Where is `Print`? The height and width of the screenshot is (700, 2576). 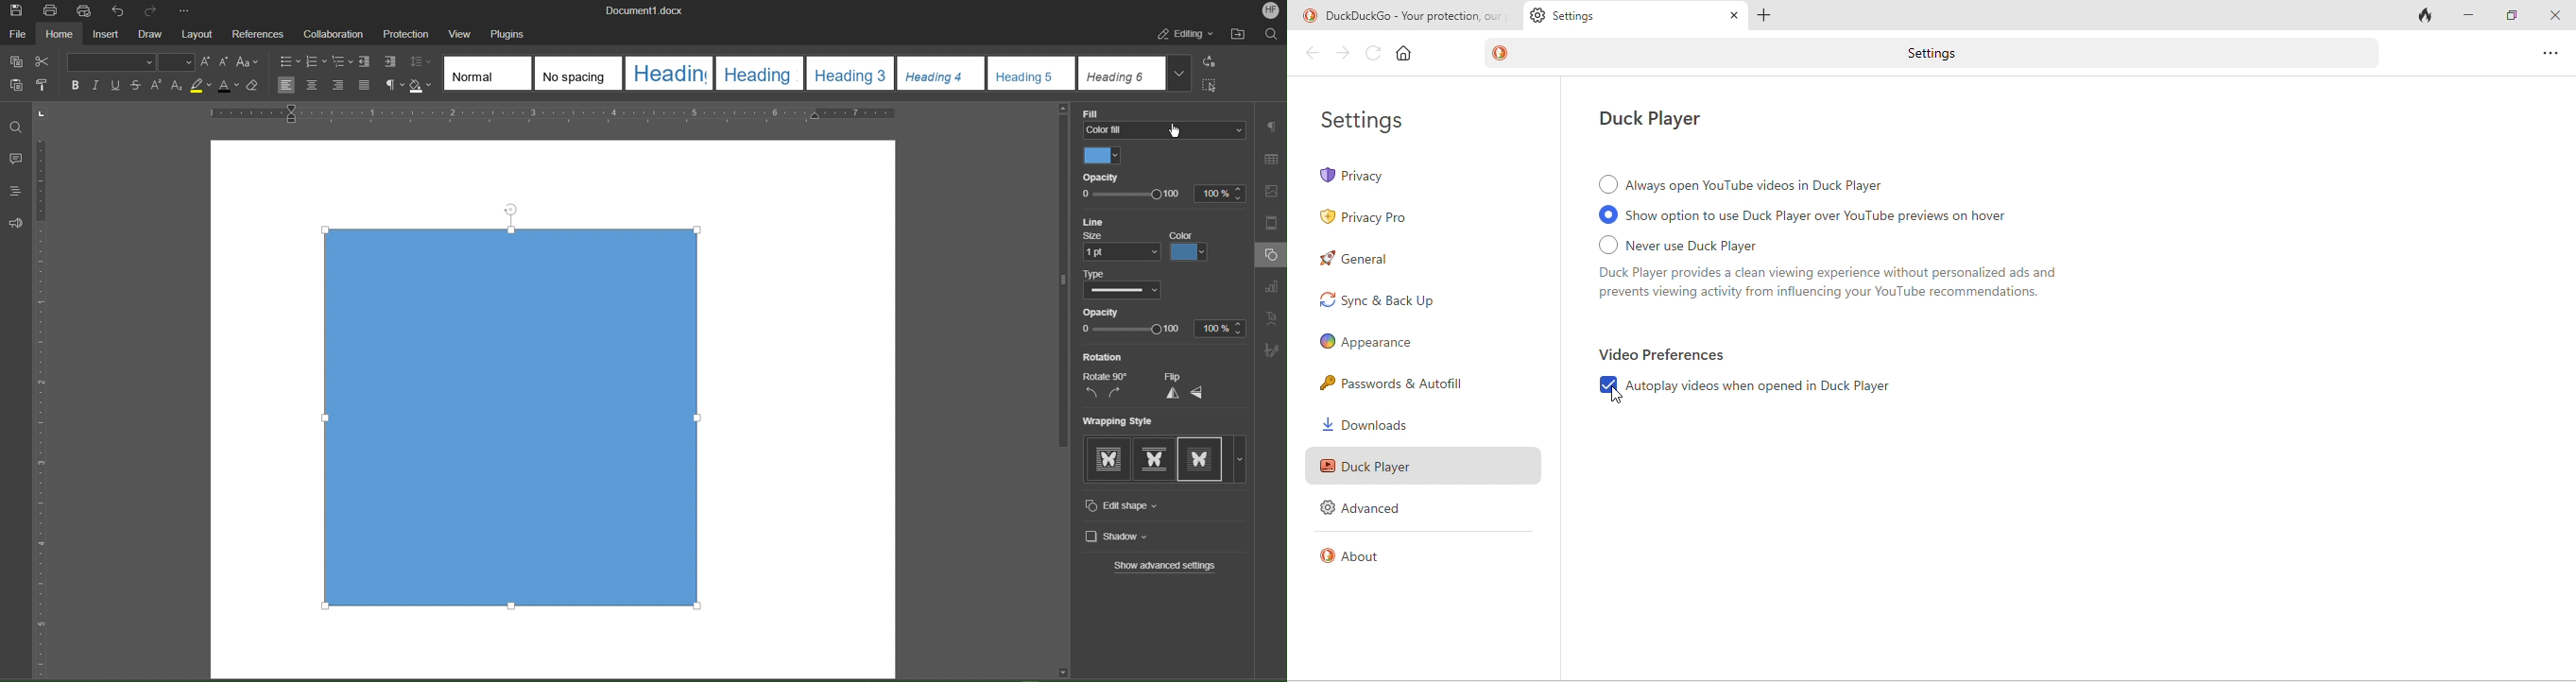
Print is located at coordinates (50, 11).